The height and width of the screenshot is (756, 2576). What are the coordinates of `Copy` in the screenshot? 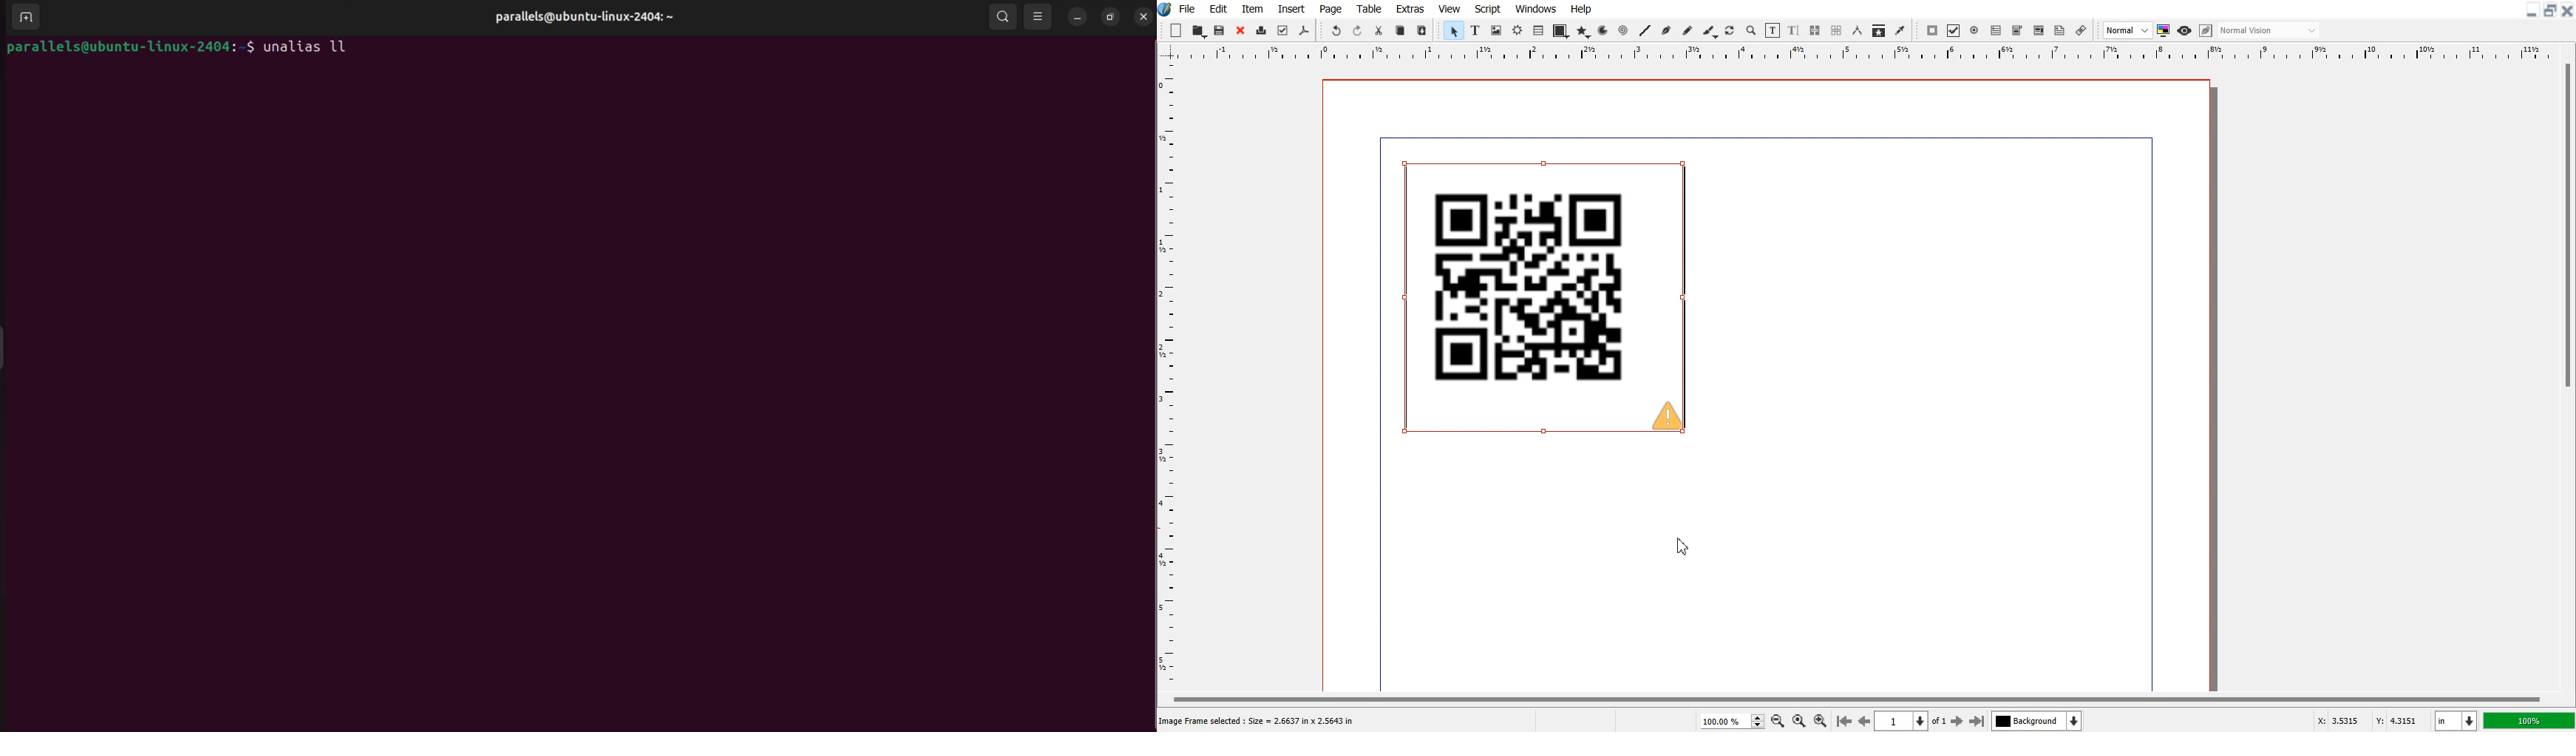 It's located at (1401, 30).